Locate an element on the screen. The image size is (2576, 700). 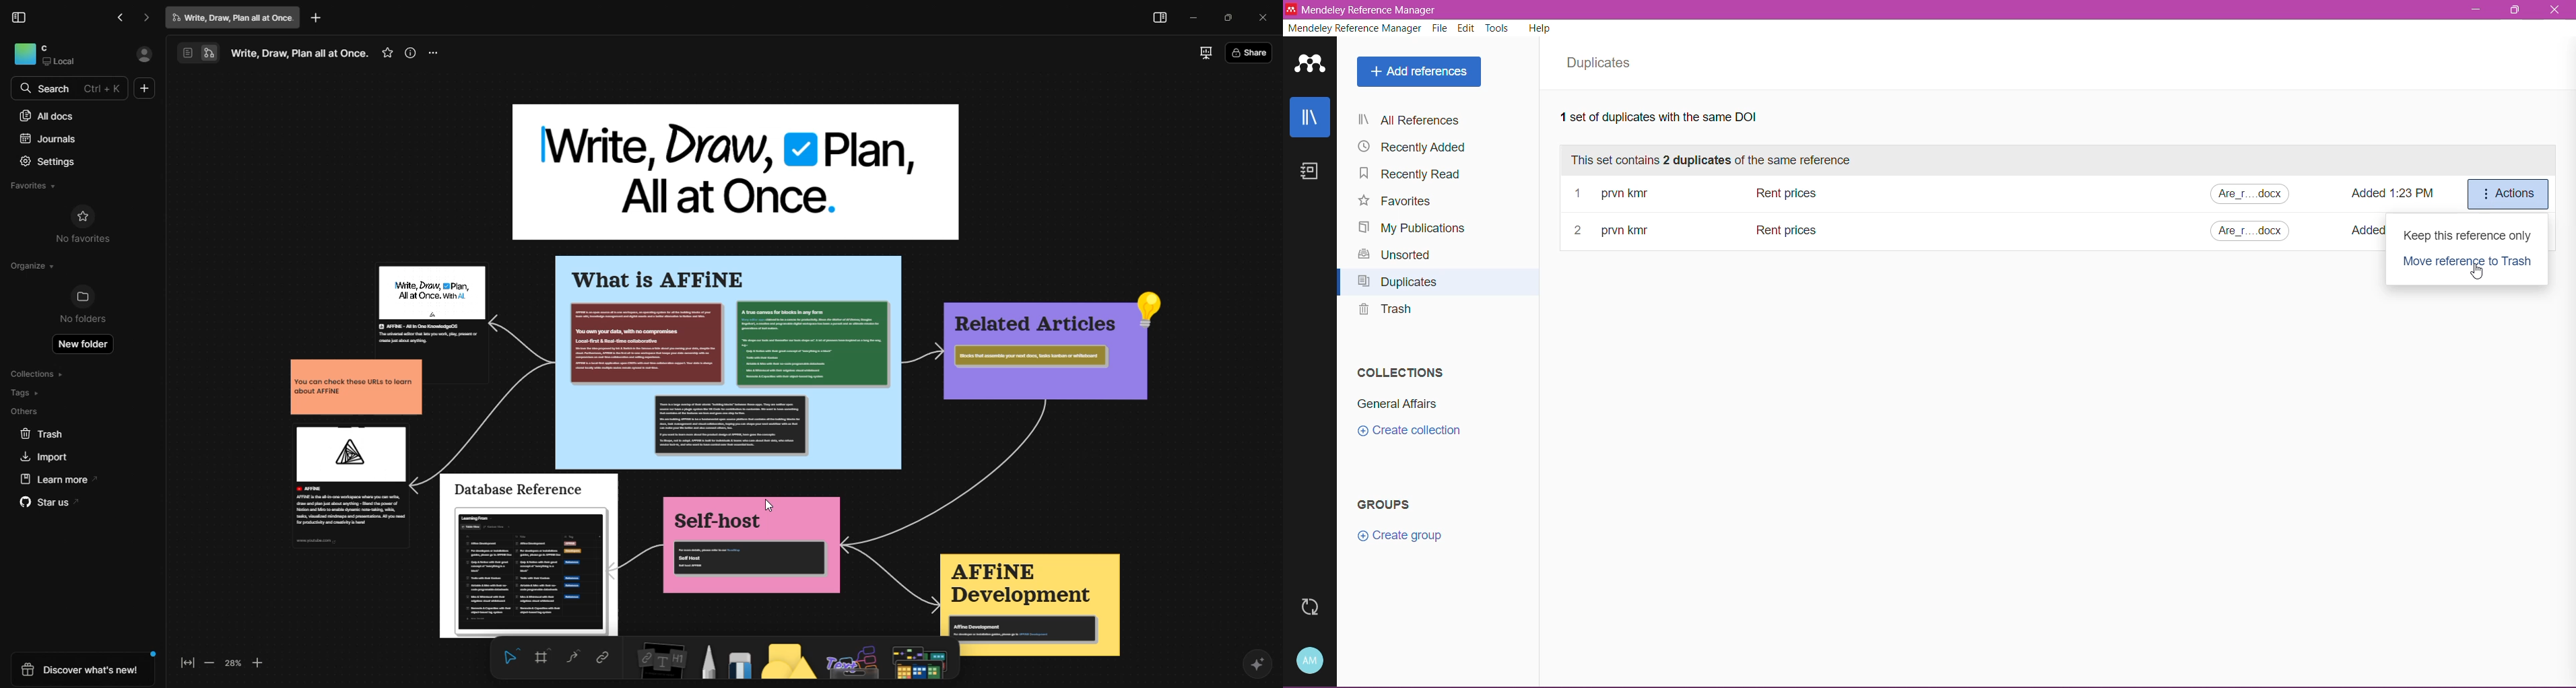
This set contains 2 duplicates of the same reference is located at coordinates (1718, 160).